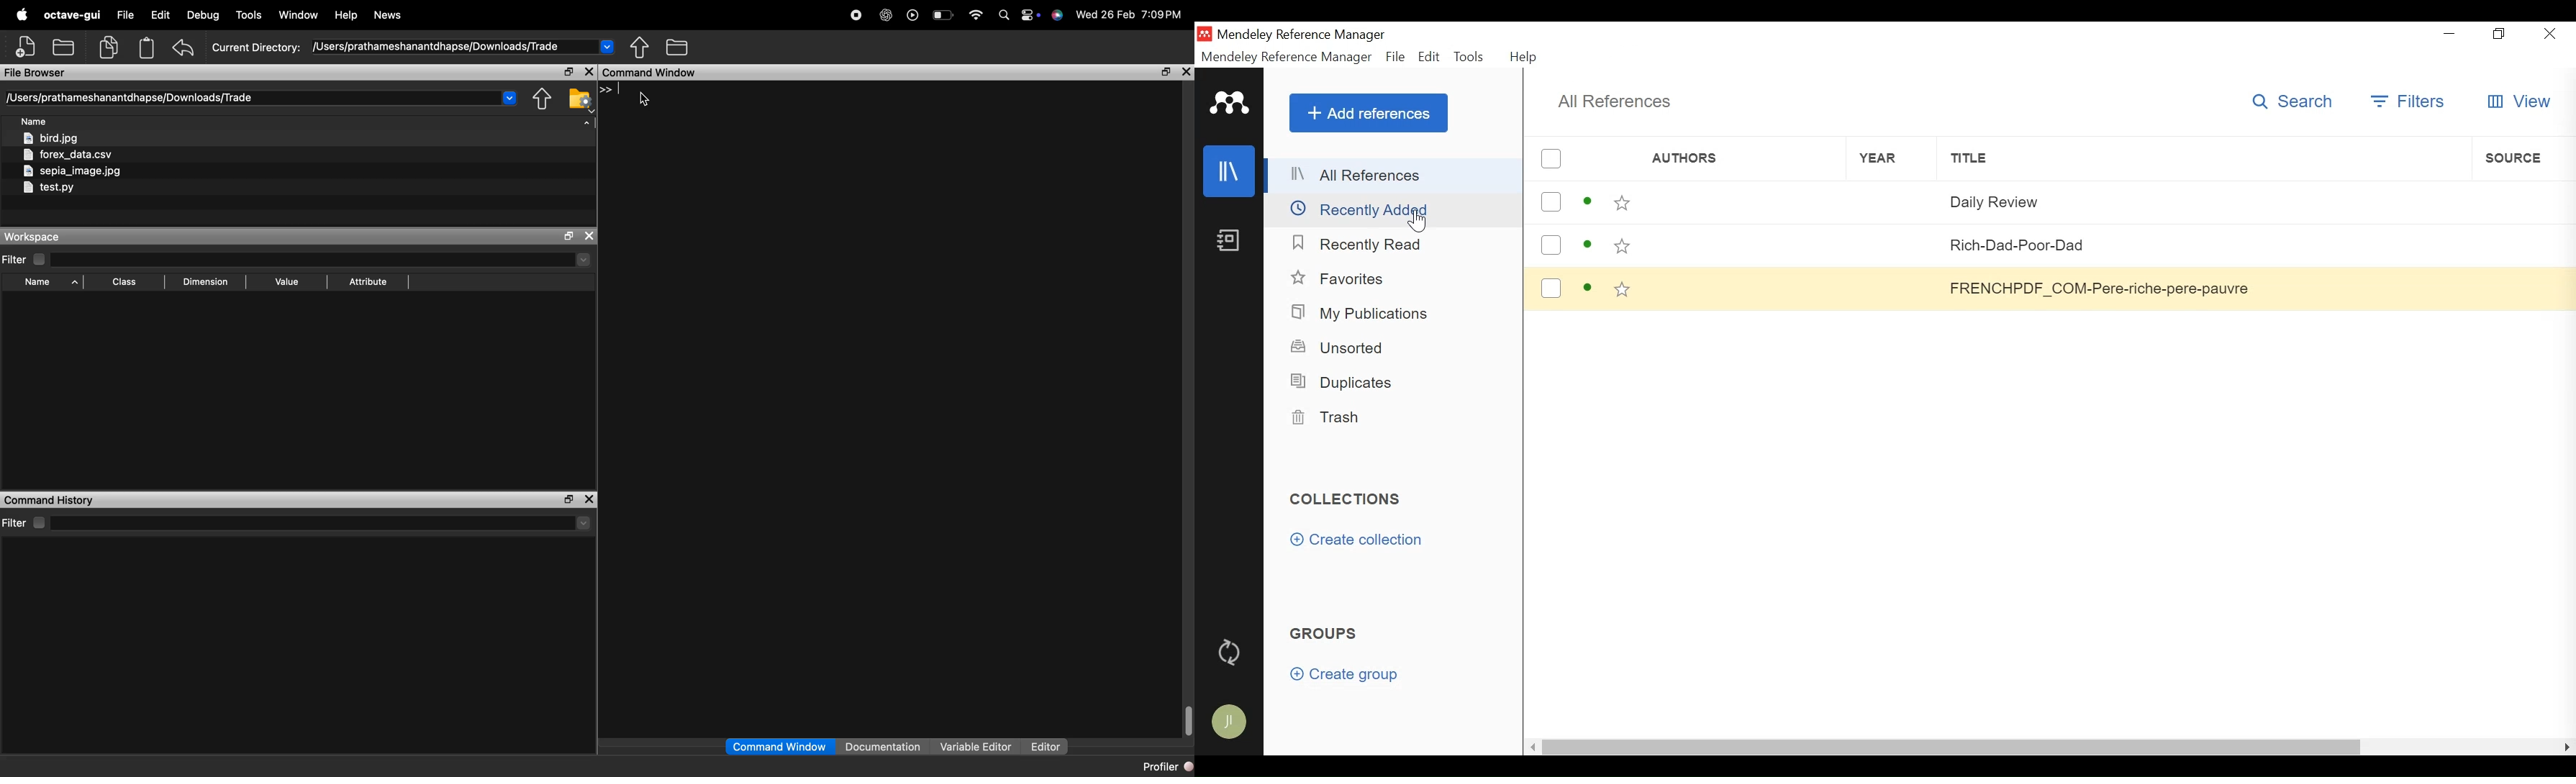 The width and height of the screenshot is (2576, 784). What do you see at coordinates (94, 165) in the screenshot?
I see `files` at bounding box center [94, 165].